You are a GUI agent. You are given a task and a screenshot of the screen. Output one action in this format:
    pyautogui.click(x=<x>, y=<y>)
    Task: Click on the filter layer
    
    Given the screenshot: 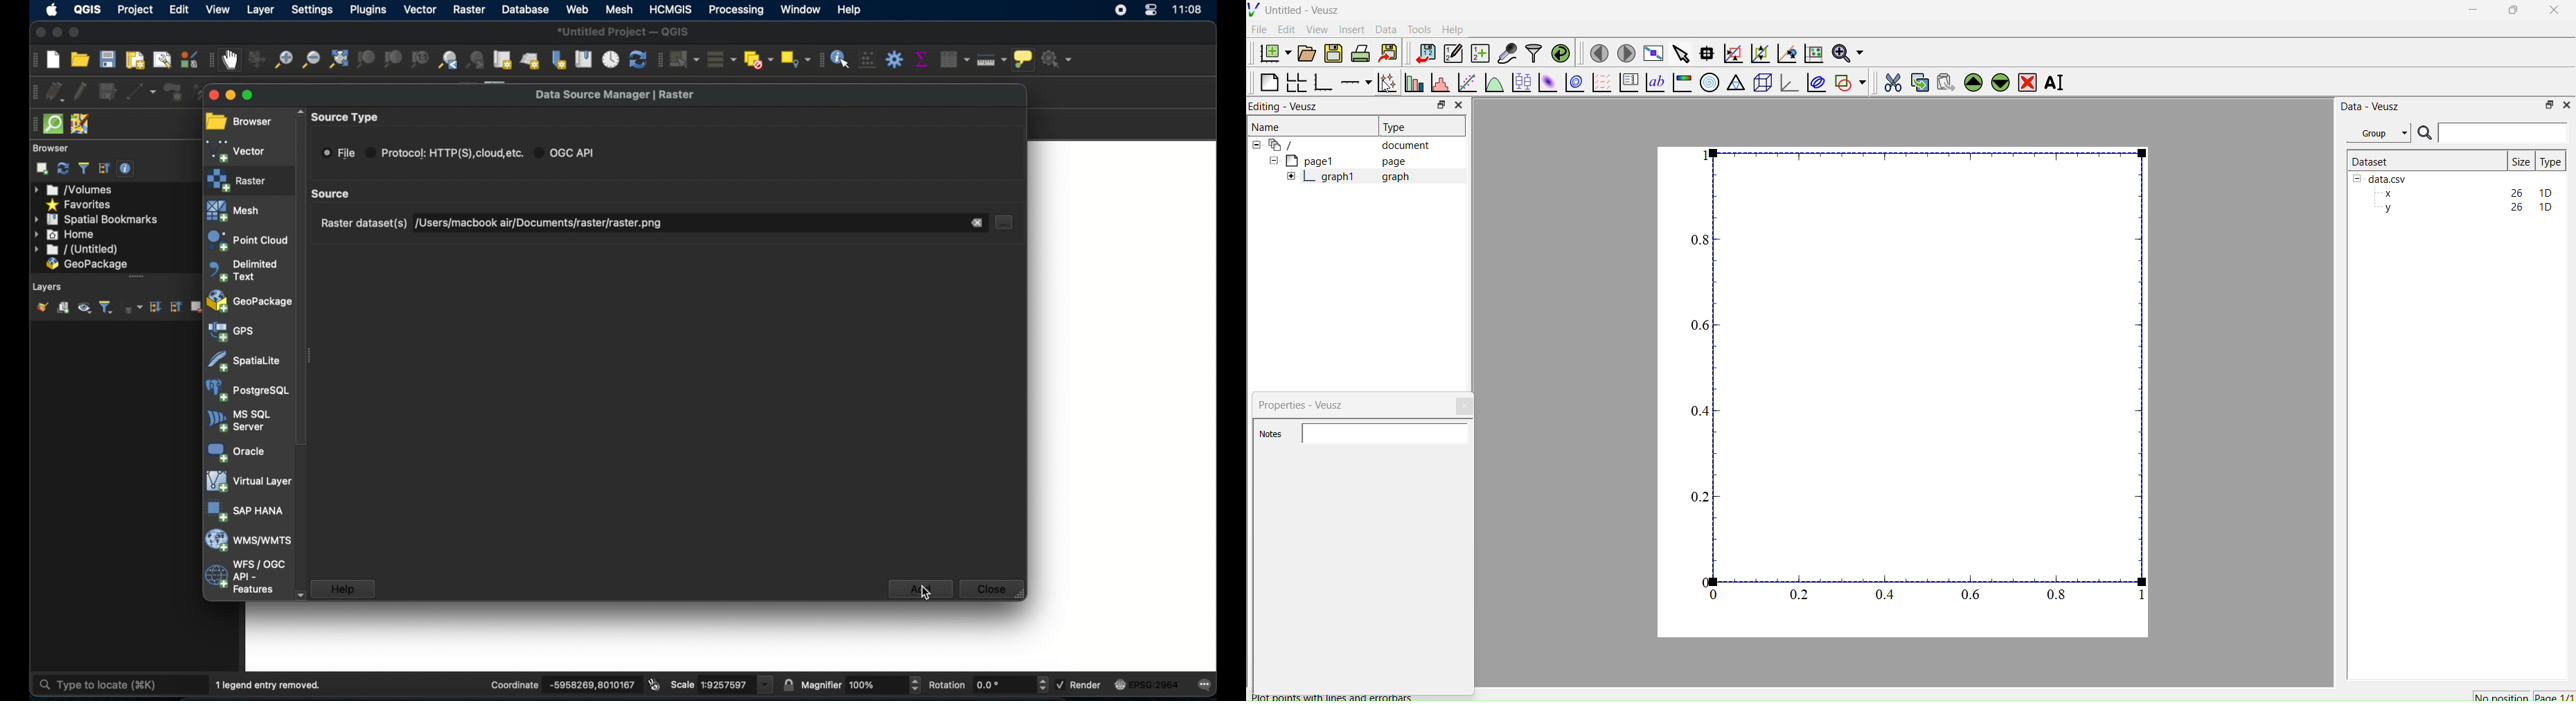 What is the action you would take?
    pyautogui.click(x=106, y=307)
    